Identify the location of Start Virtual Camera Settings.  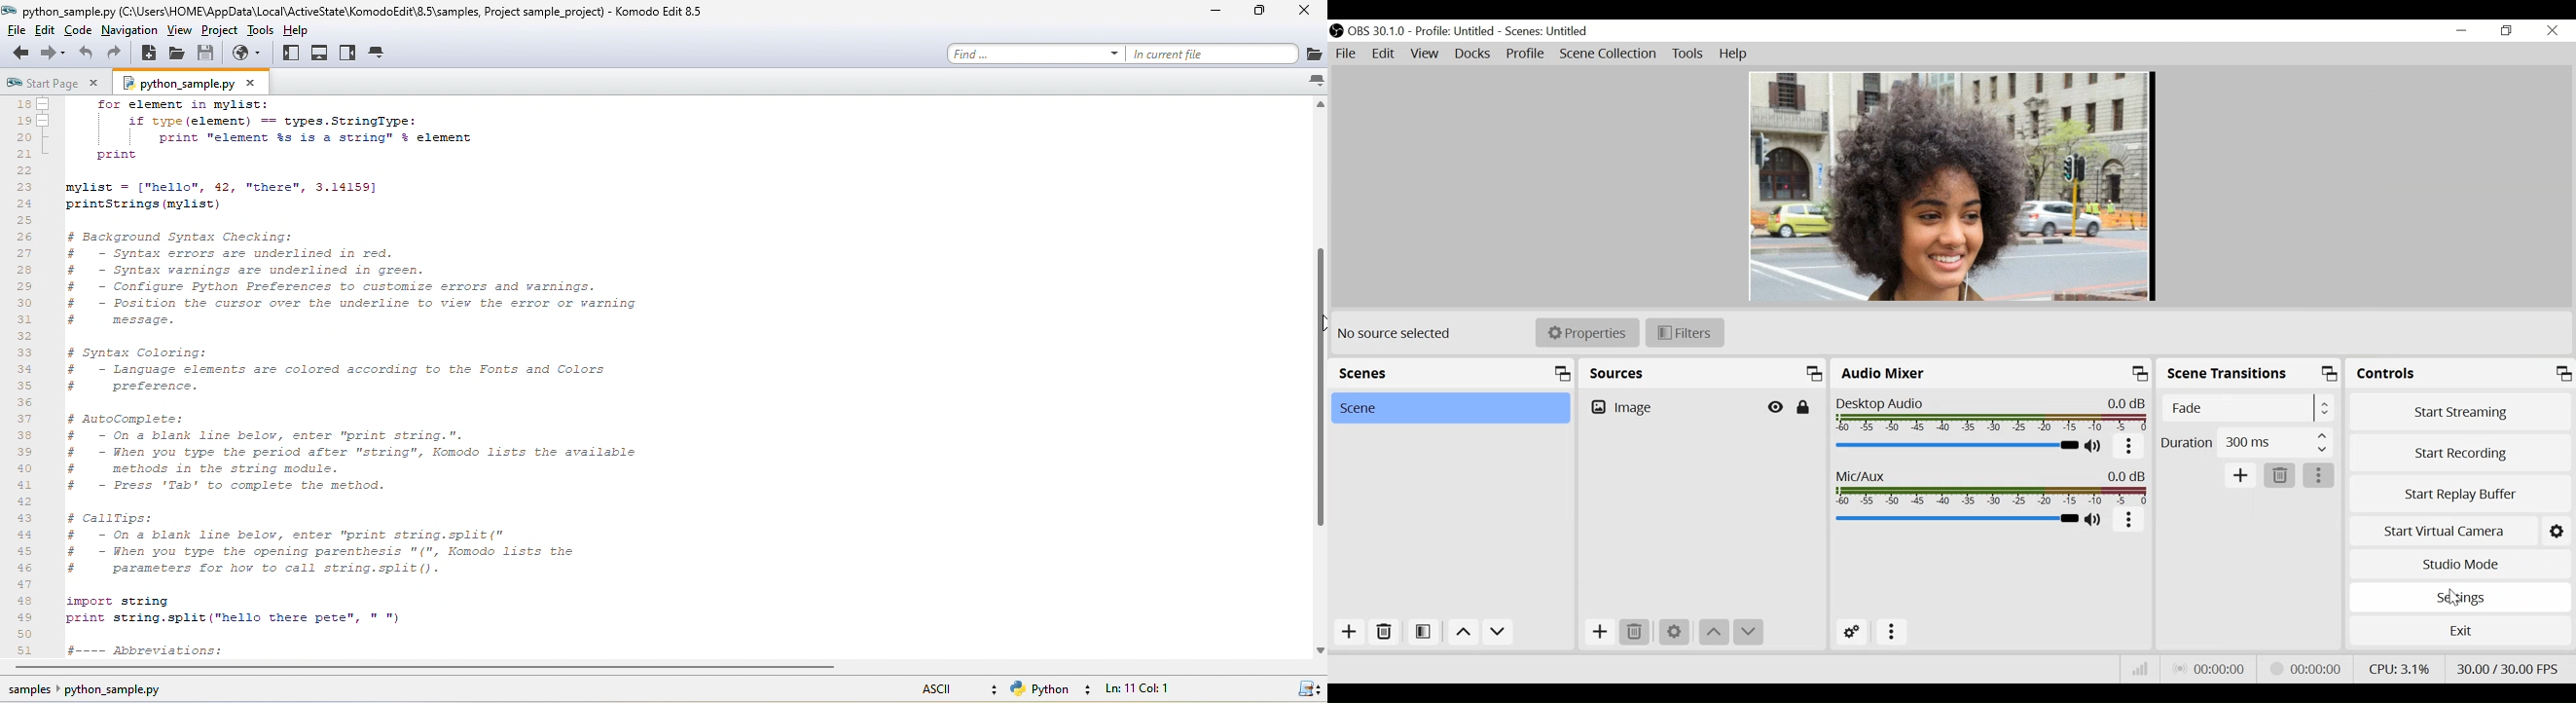
(2559, 531).